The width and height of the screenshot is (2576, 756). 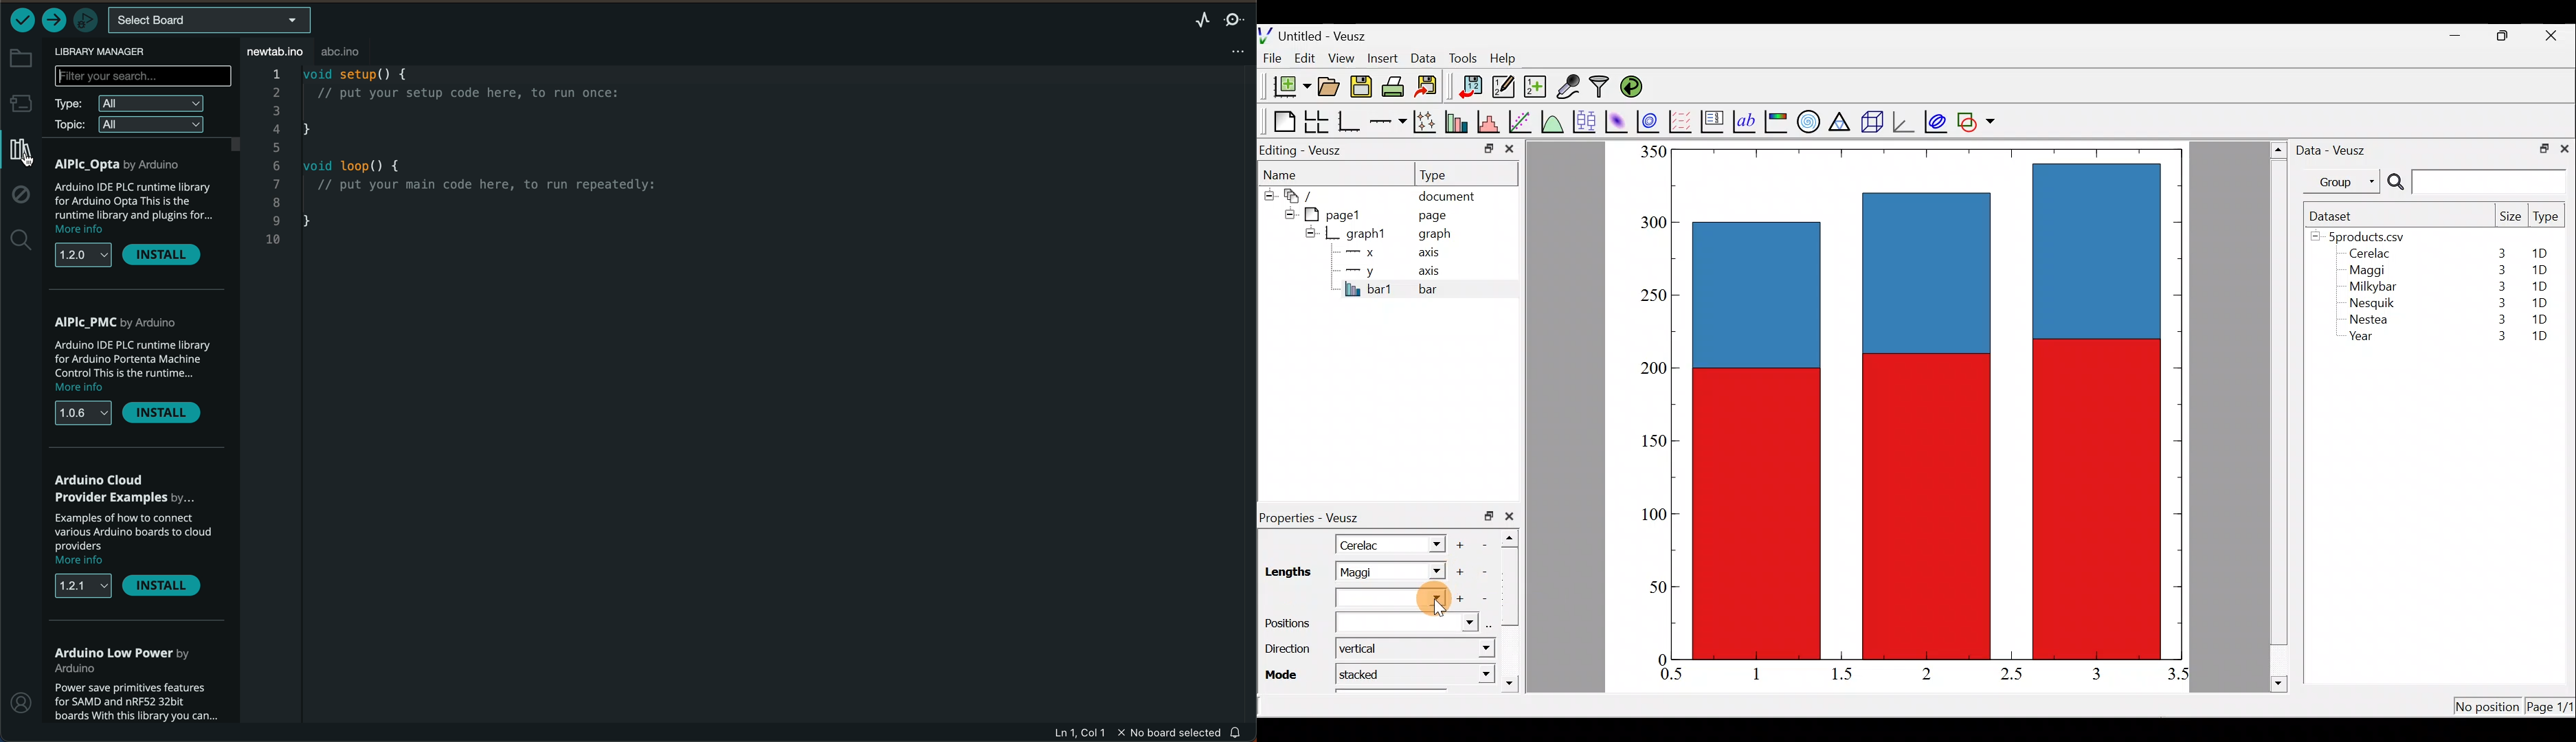 What do you see at coordinates (130, 210) in the screenshot?
I see `description ` at bounding box center [130, 210].